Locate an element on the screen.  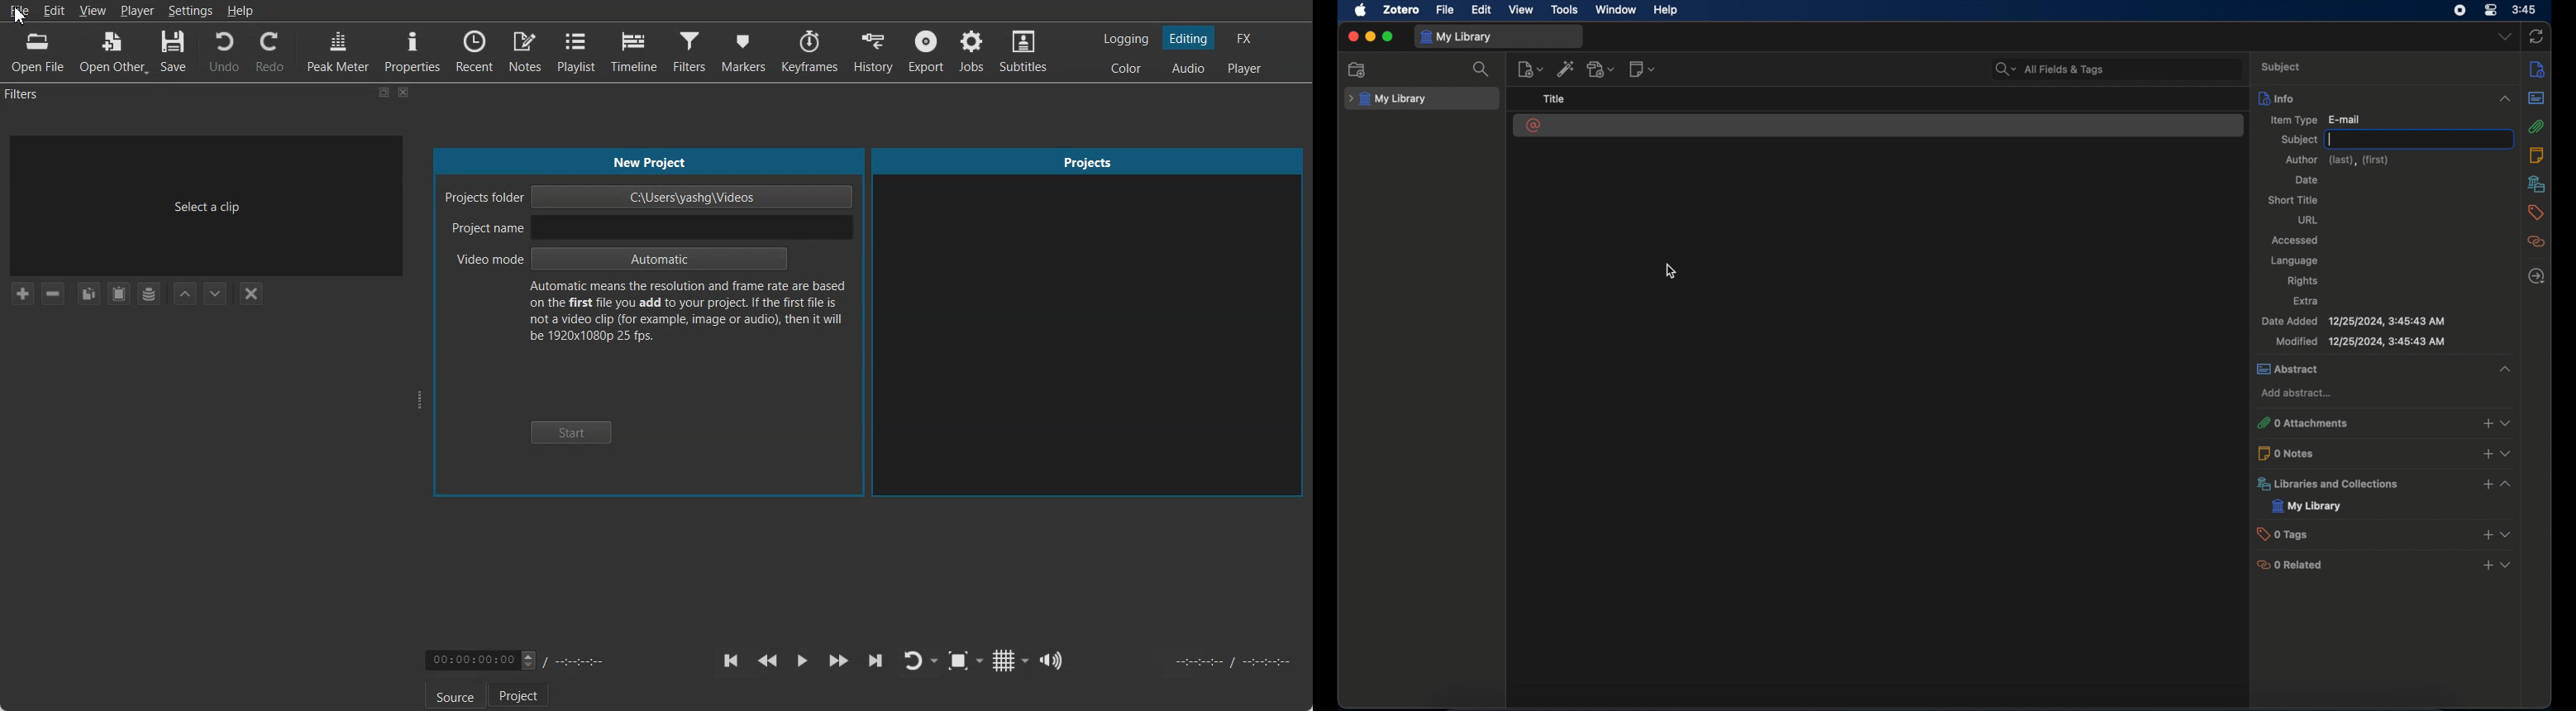
abstract is located at coordinates (2537, 97).